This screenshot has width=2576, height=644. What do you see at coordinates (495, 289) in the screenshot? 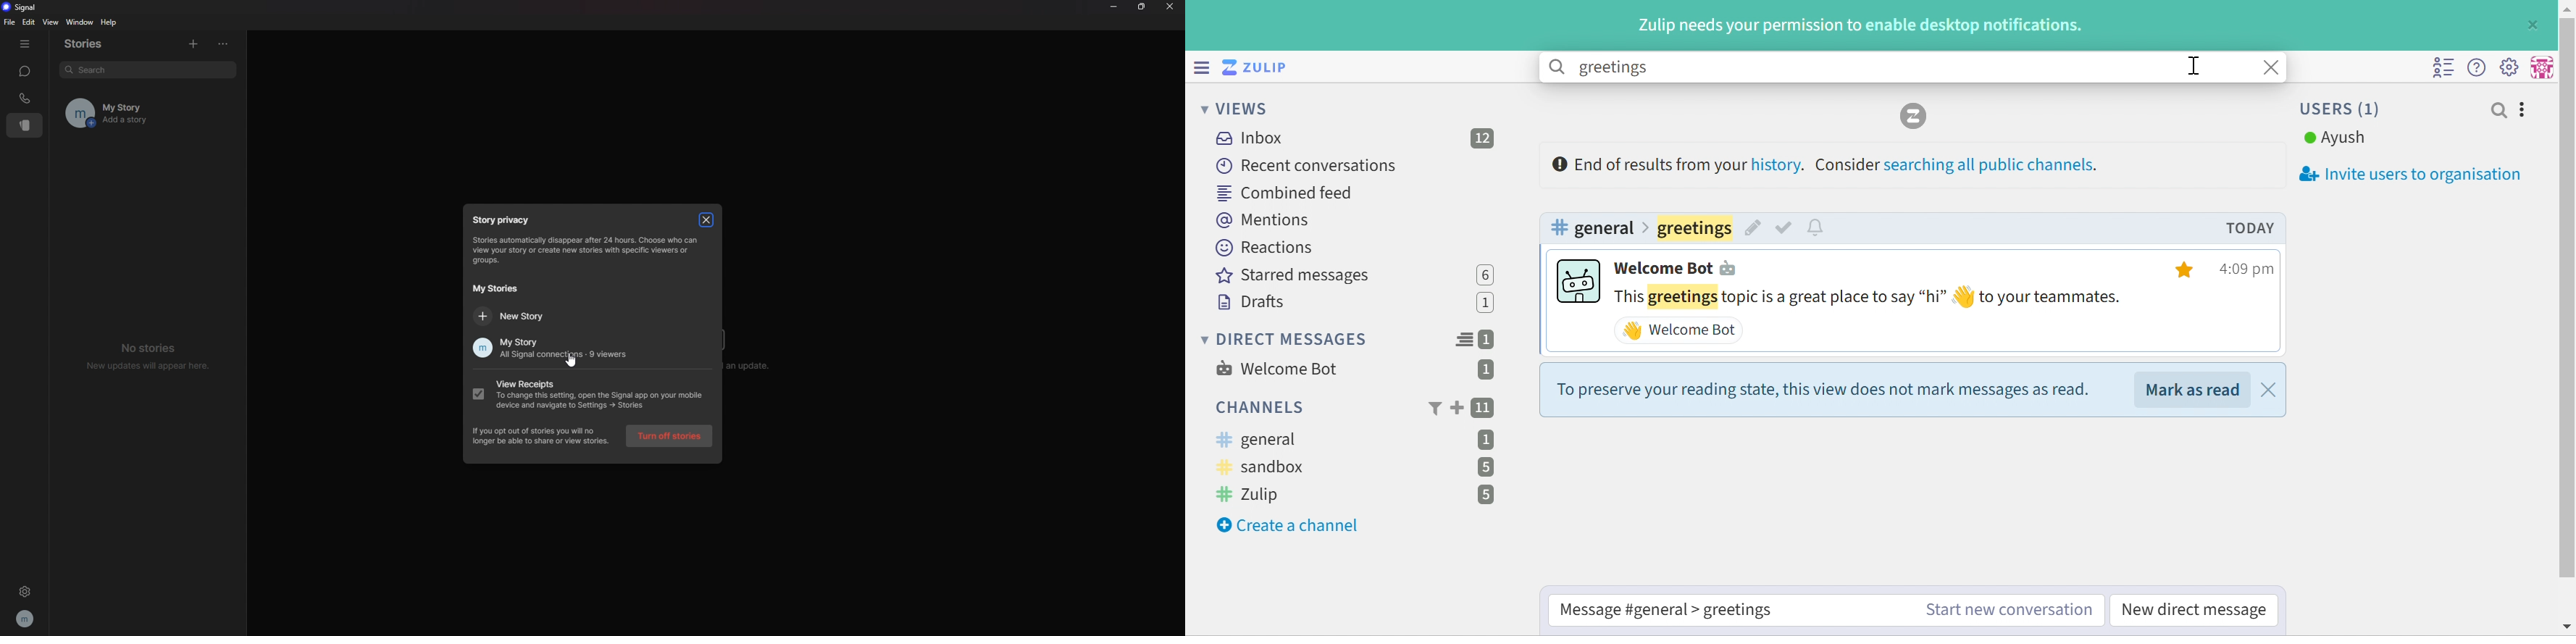
I see `my stories` at bounding box center [495, 289].